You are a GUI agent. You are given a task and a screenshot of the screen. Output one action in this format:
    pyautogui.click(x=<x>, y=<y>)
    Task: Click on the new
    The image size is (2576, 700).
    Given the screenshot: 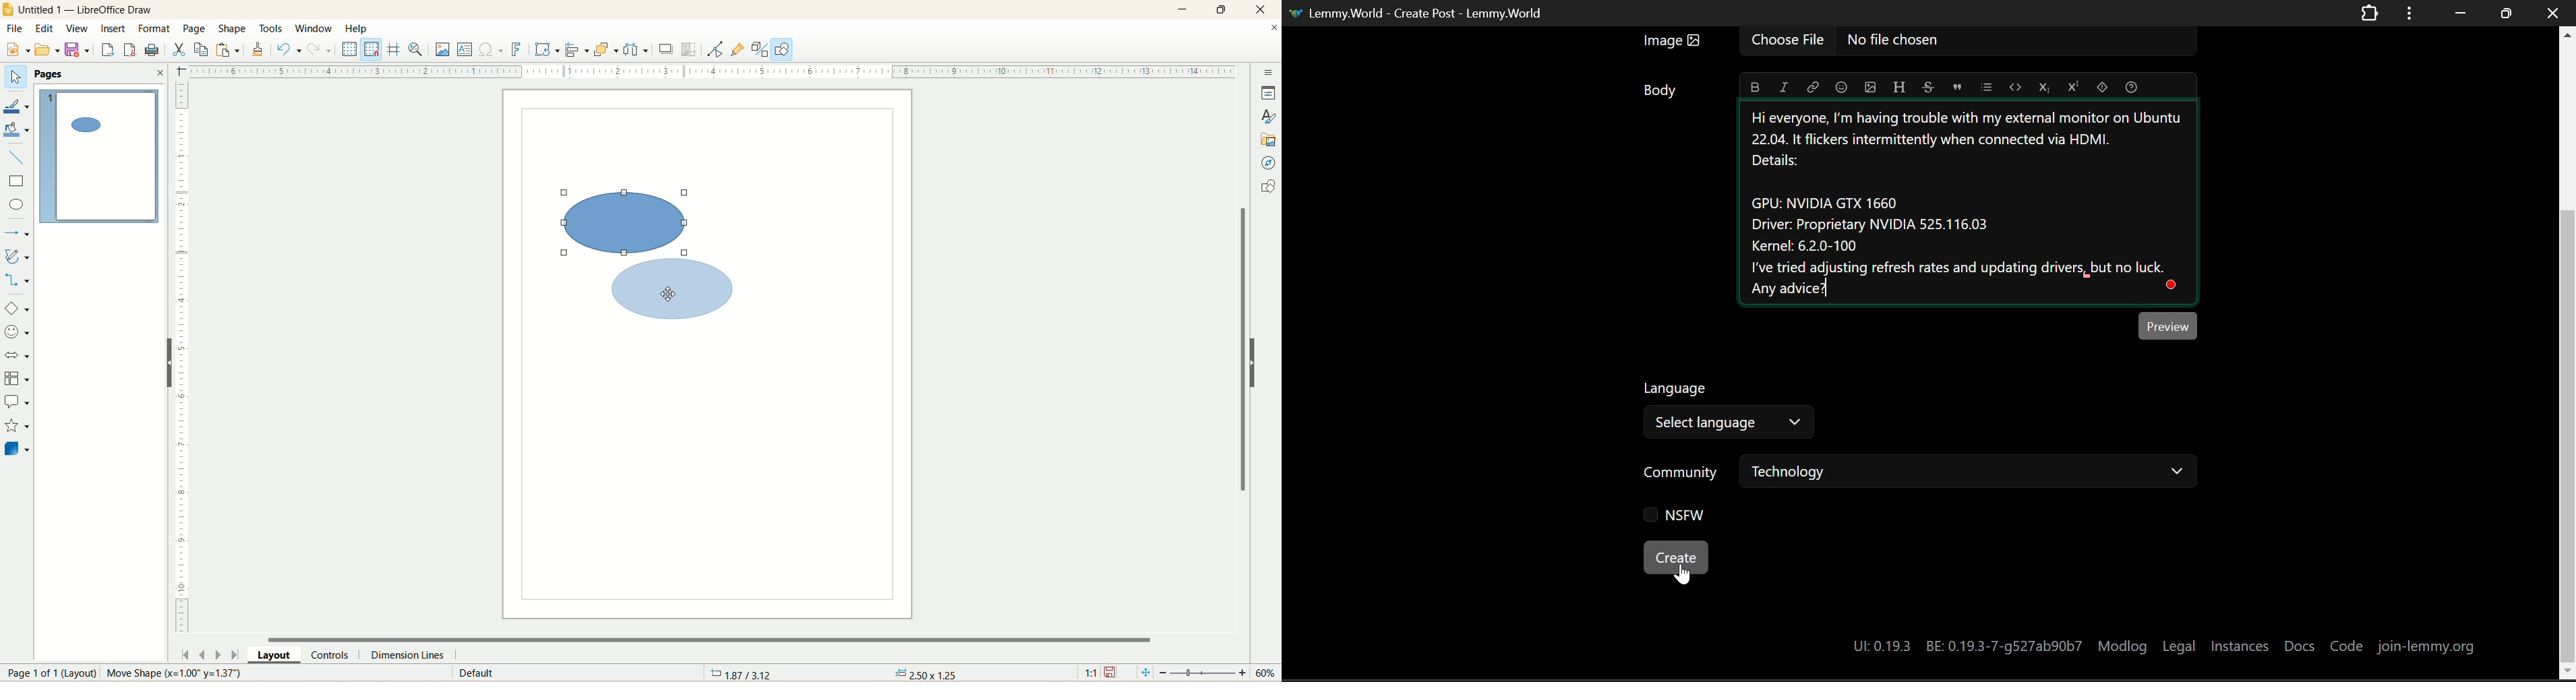 What is the action you would take?
    pyautogui.click(x=19, y=50)
    